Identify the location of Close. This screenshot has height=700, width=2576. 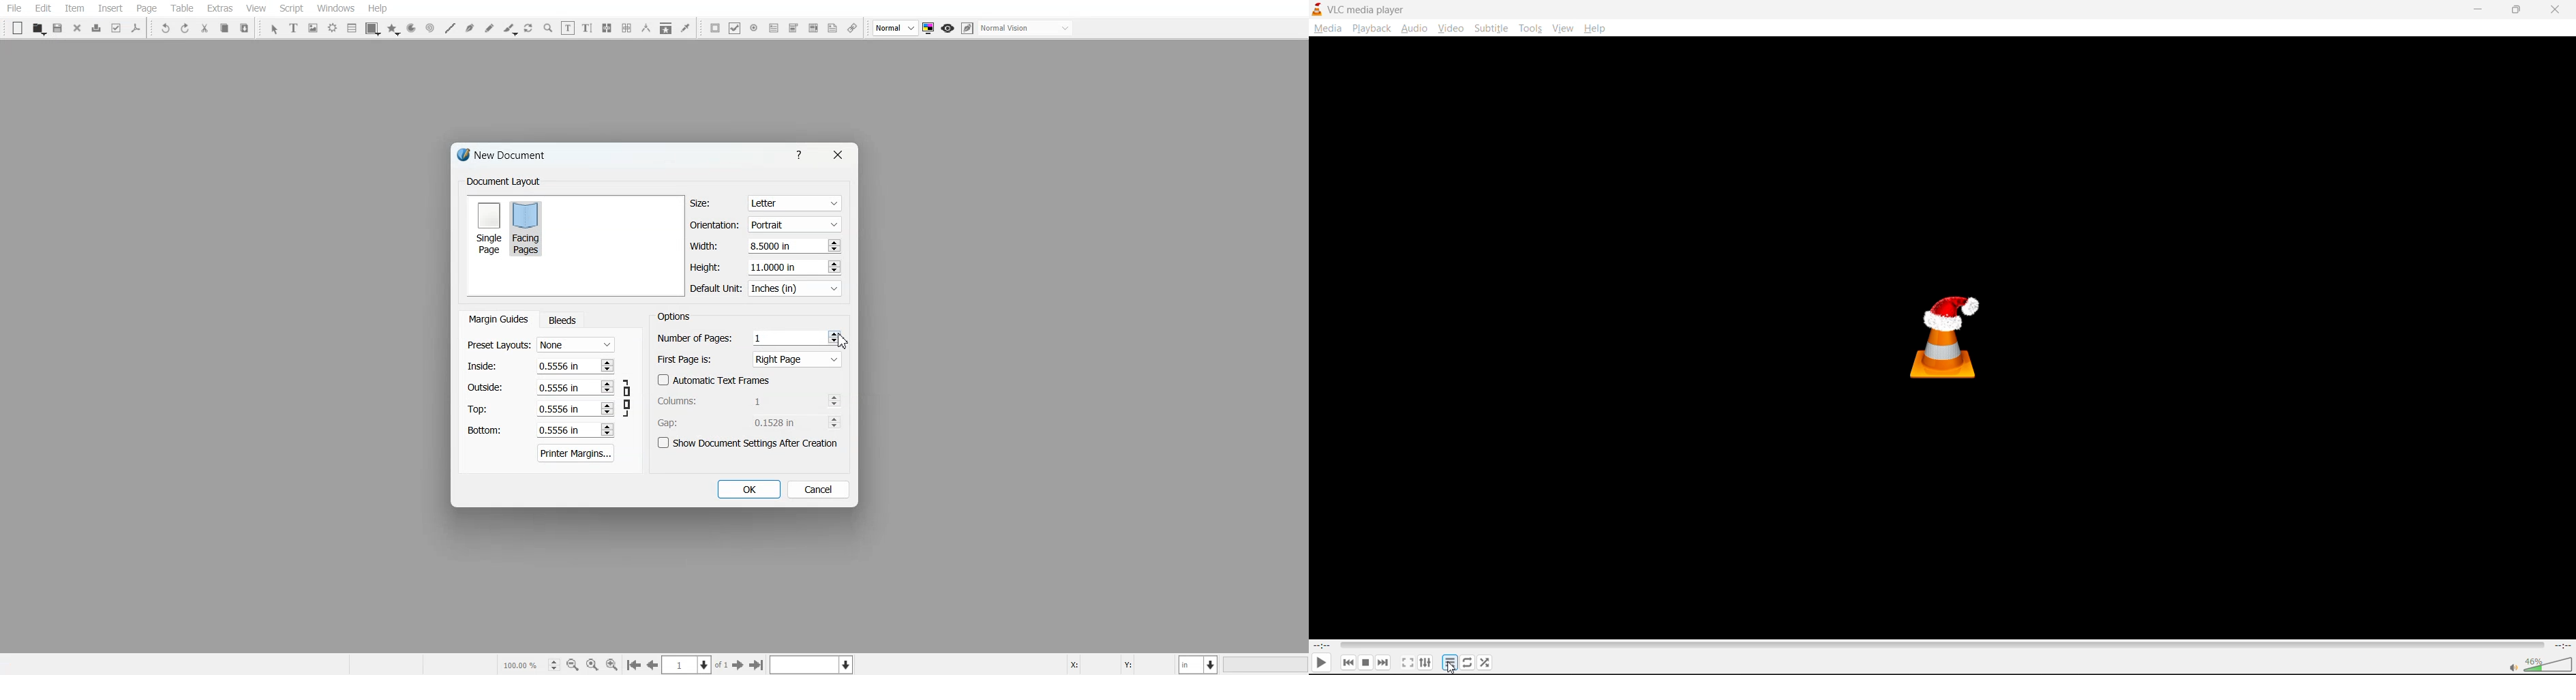
(836, 155).